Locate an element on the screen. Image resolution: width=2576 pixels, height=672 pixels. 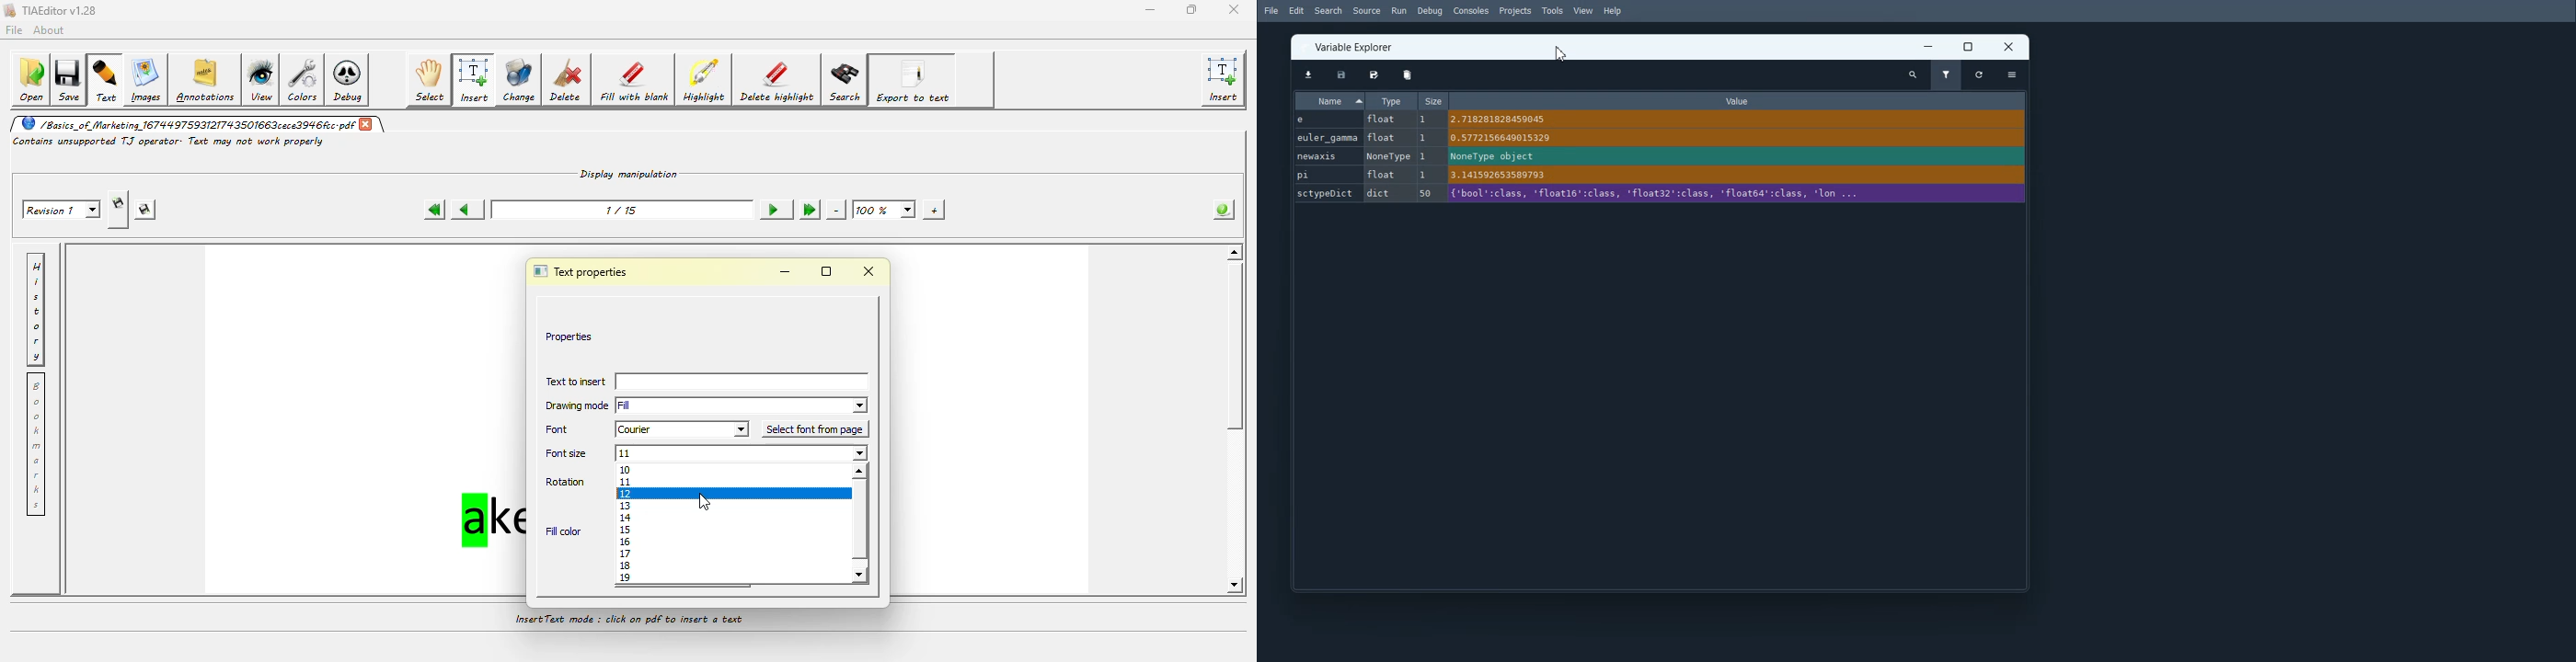
Tools is located at coordinates (1551, 10).